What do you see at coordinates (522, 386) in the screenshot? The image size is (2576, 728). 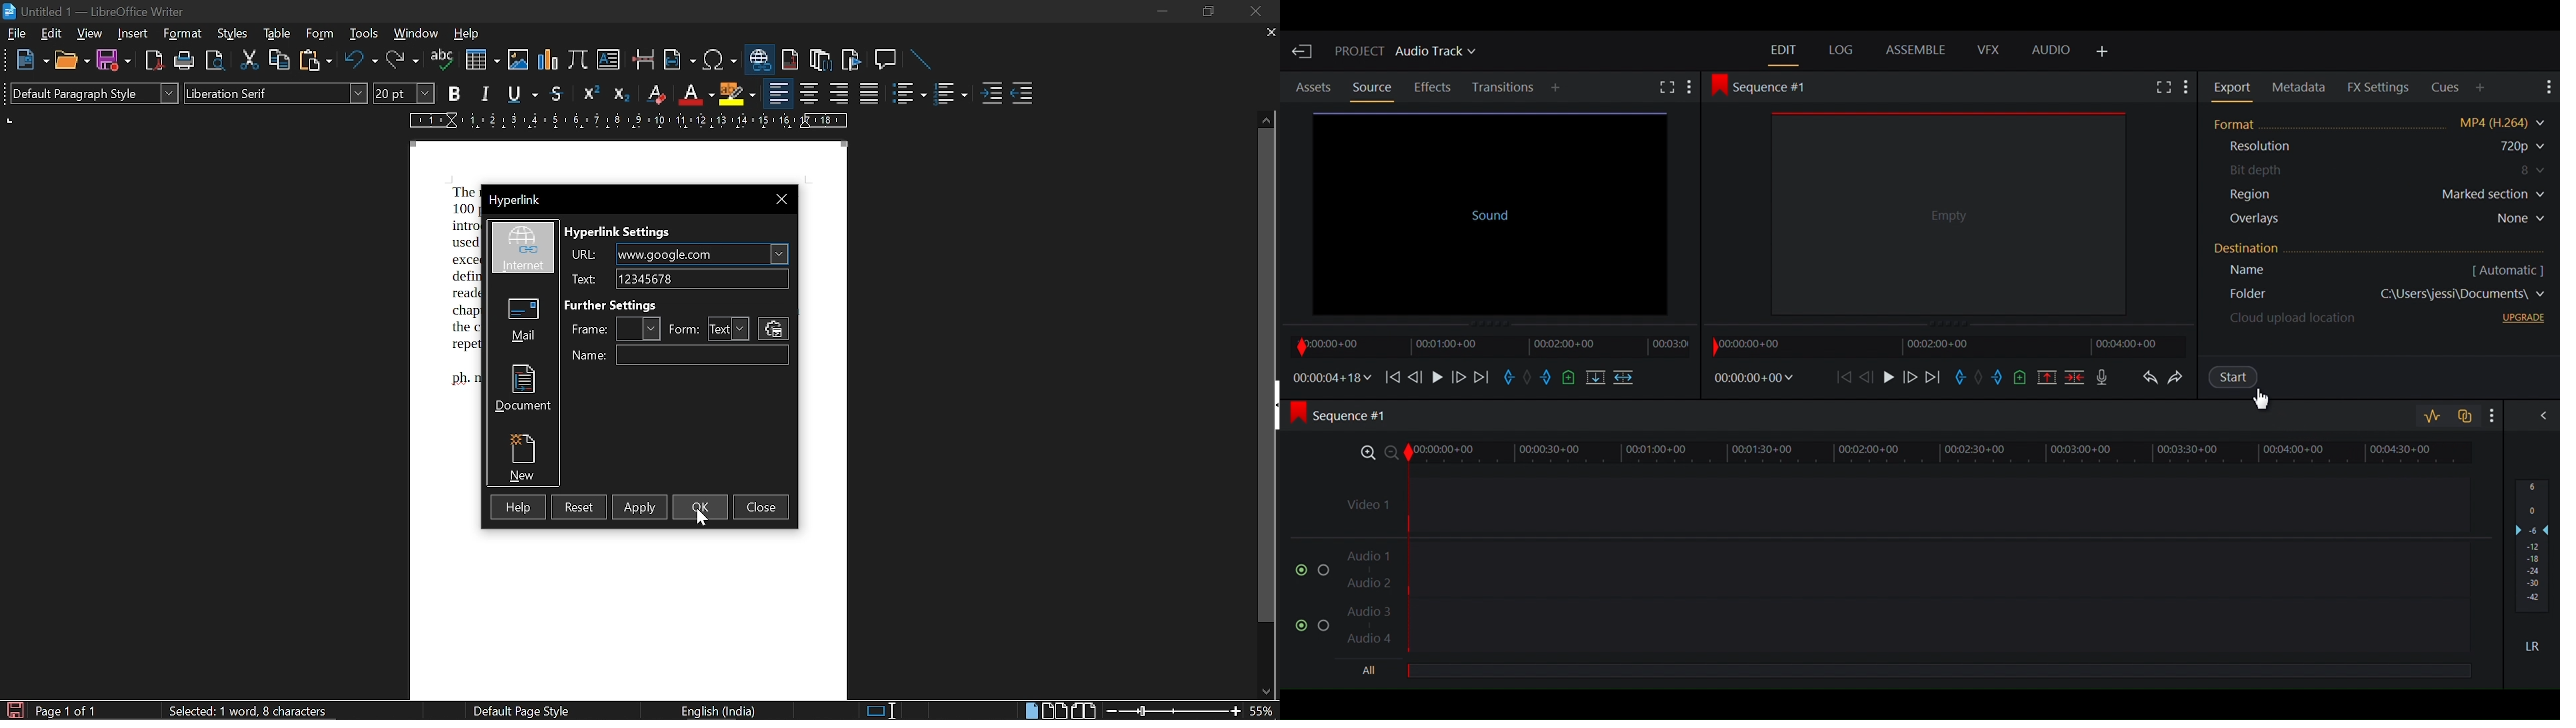 I see `document` at bounding box center [522, 386].